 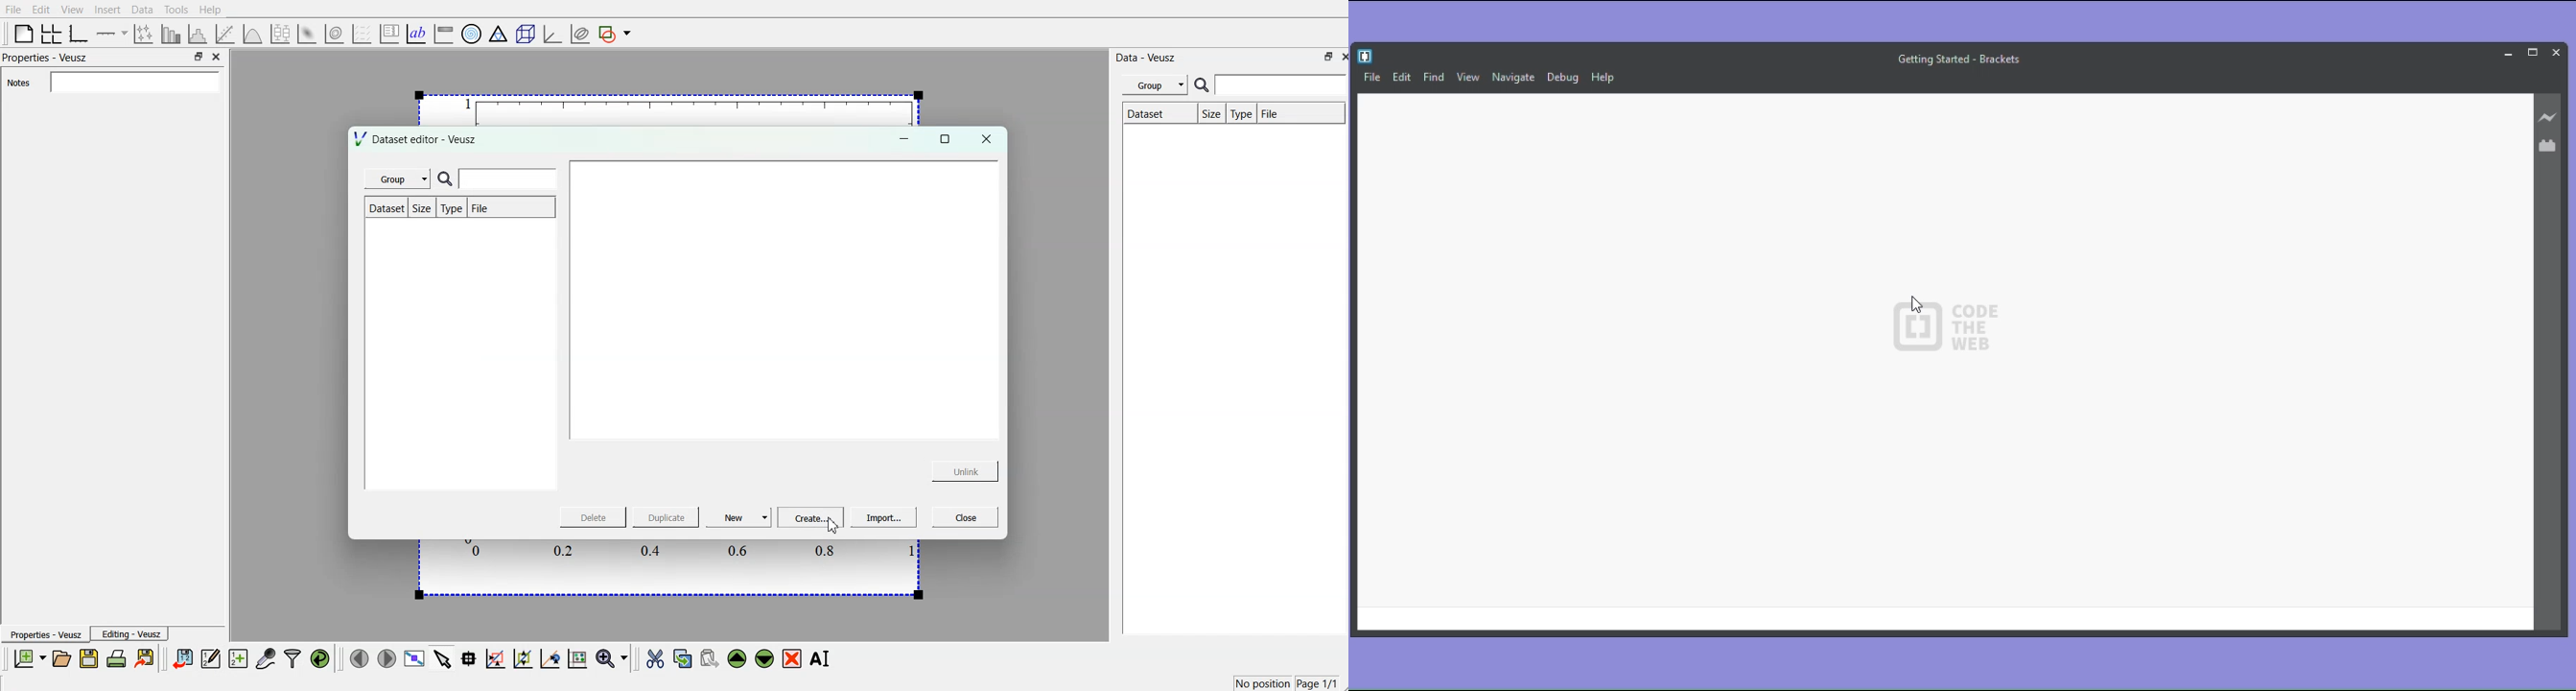 What do you see at coordinates (308, 32) in the screenshot?
I see `plot 2d datasets as image` at bounding box center [308, 32].